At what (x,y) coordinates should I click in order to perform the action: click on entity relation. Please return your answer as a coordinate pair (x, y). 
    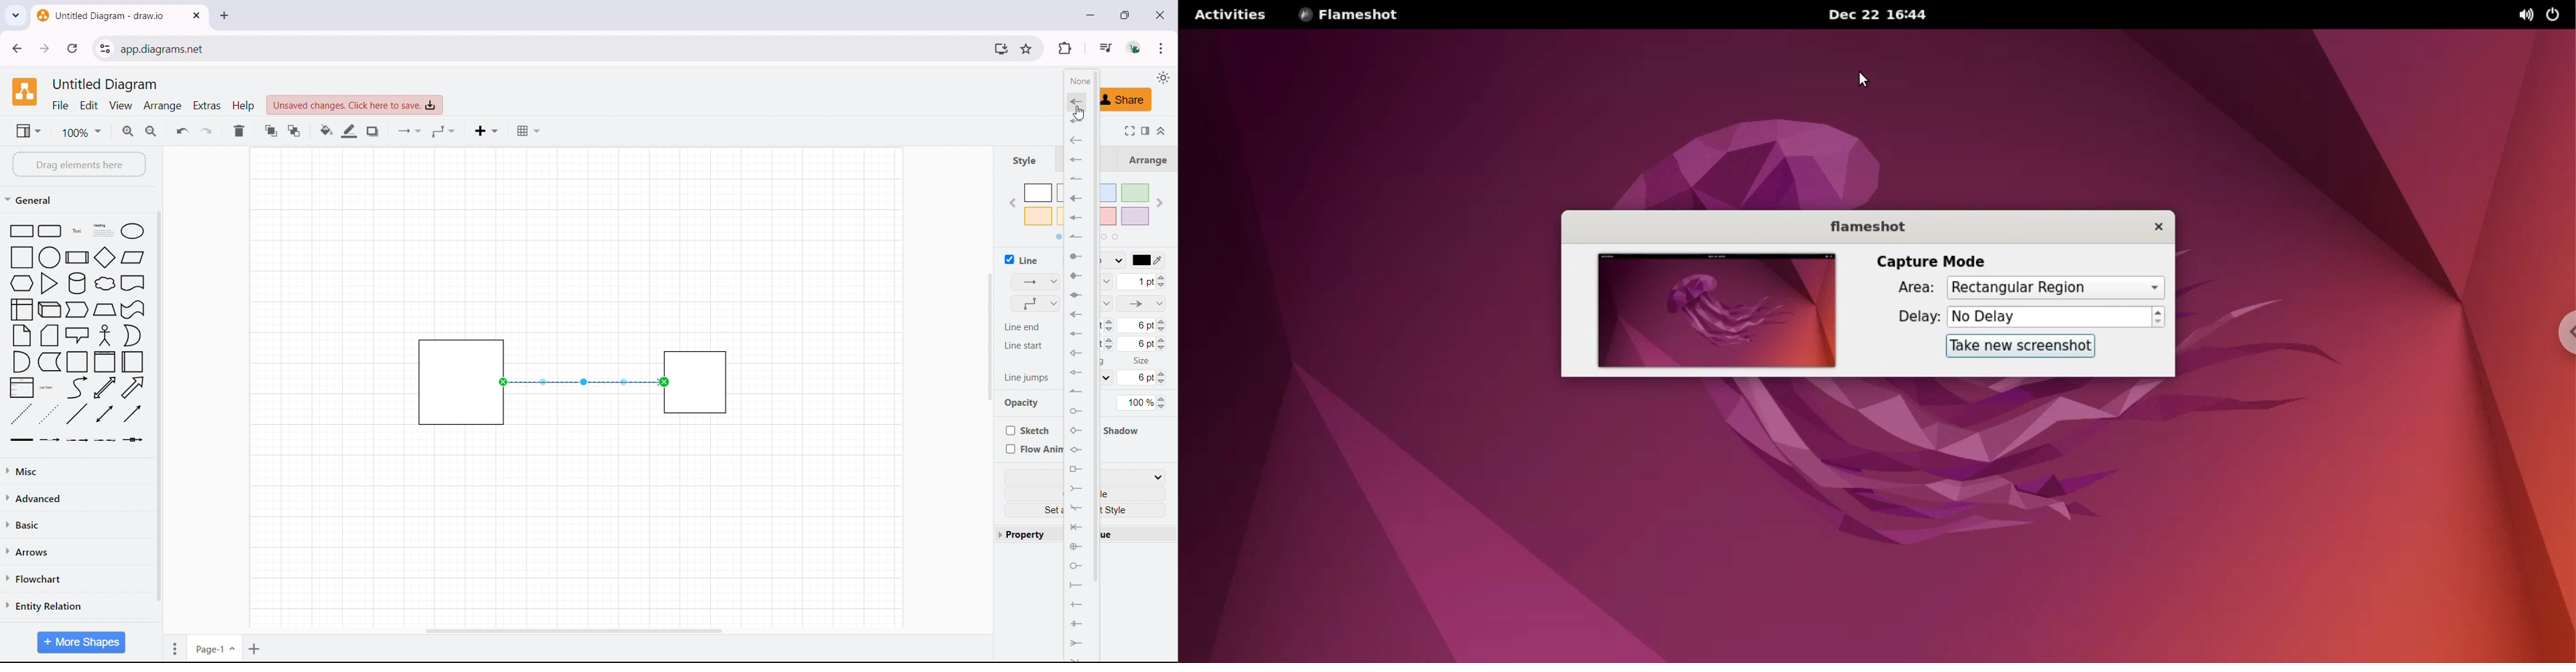
    Looking at the image, I should click on (77, 606).